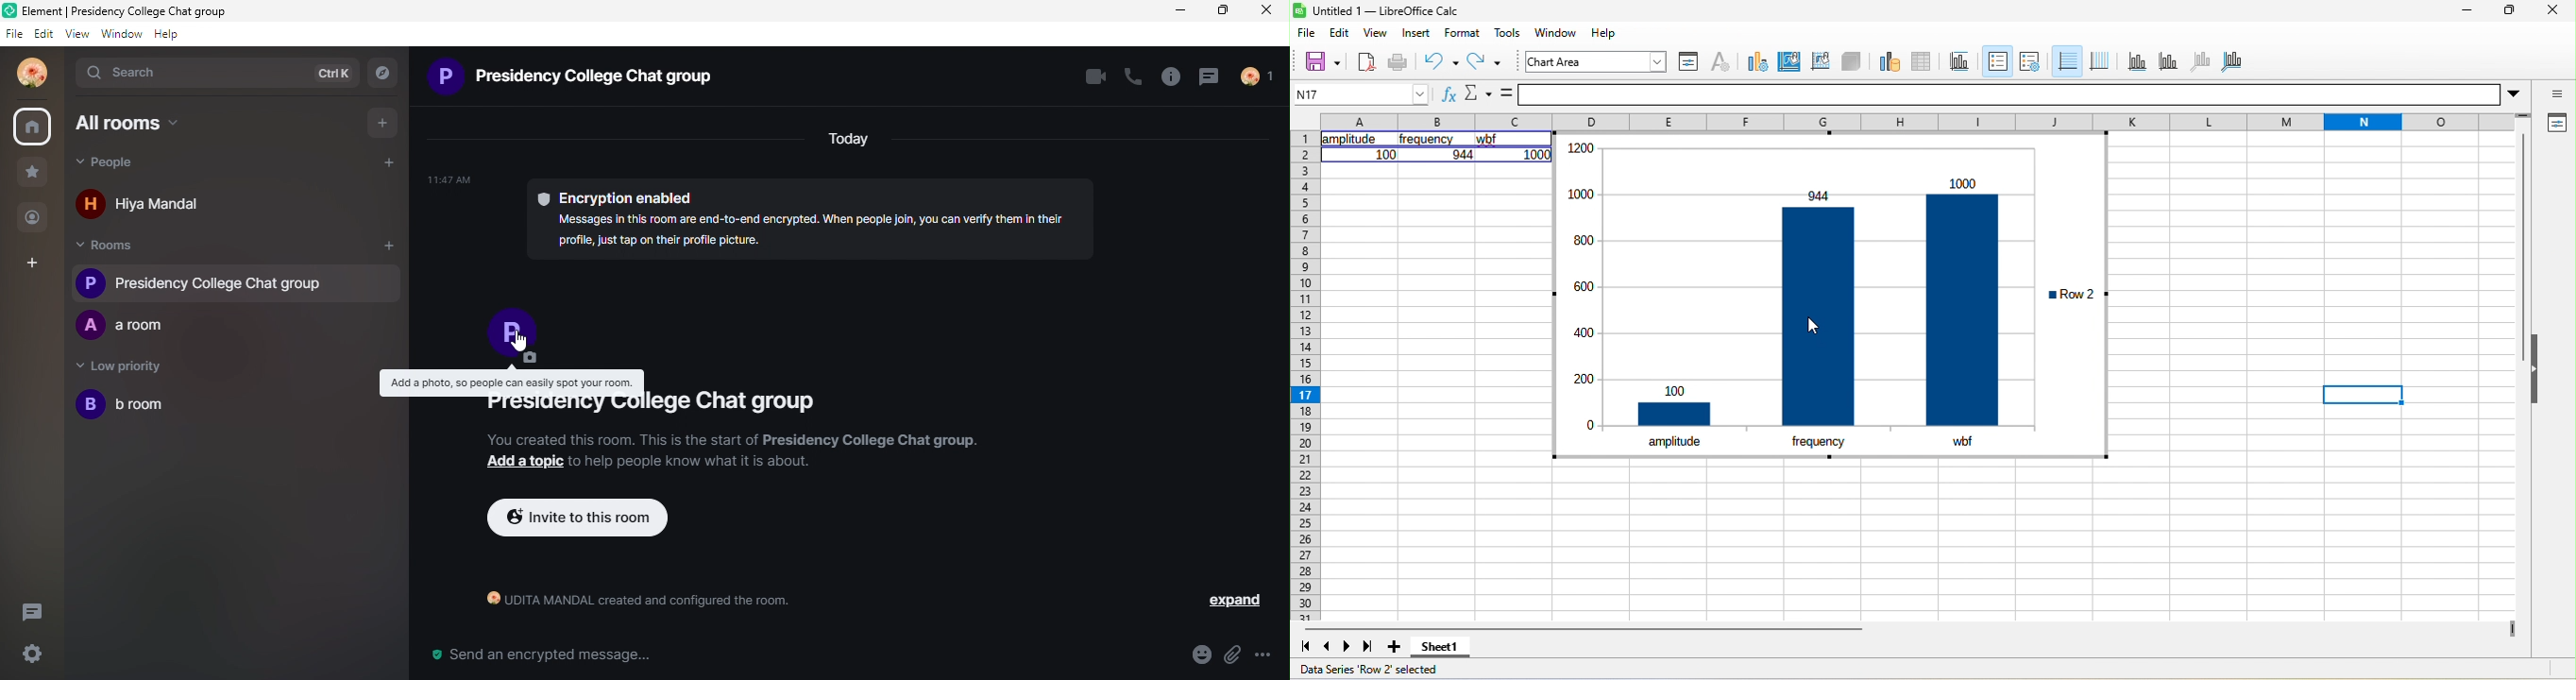 The image size is (2576, 700). What do you see at coordinates (1173, 77) in the screenshot?
I see `info` at bounding box center [1173, 77].